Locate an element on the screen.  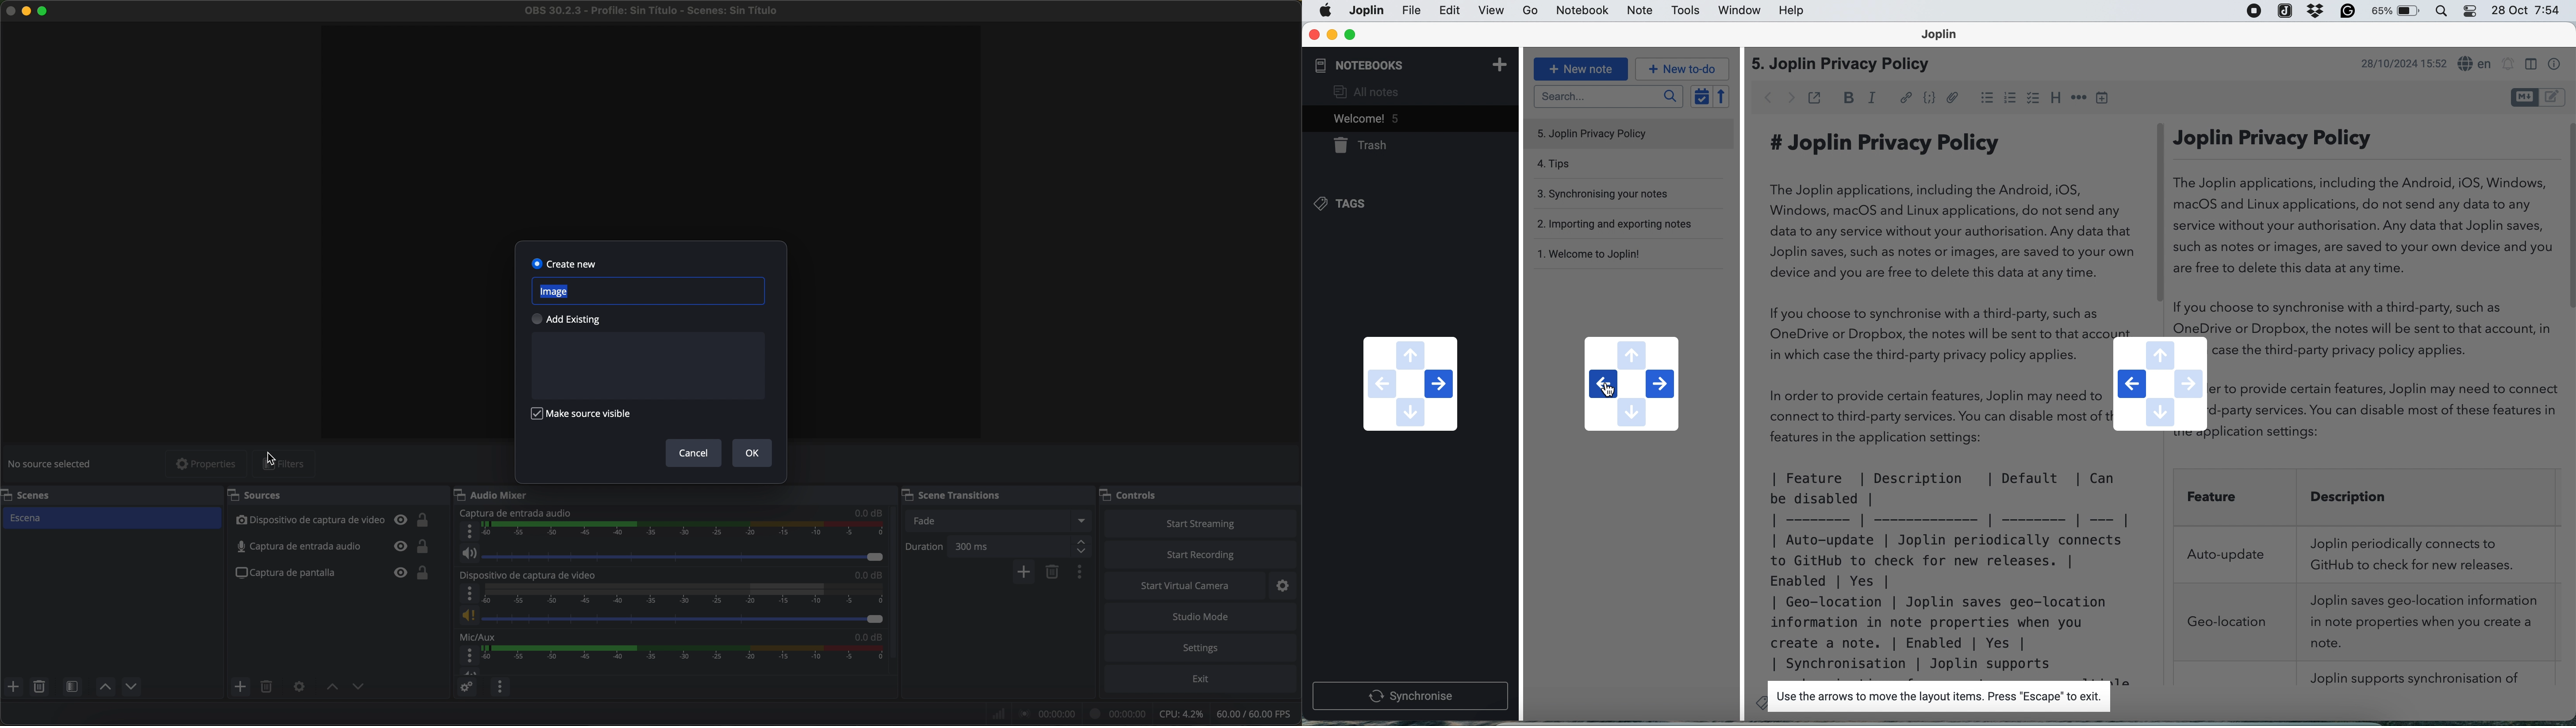
properties is located at coordinates (206, 465).